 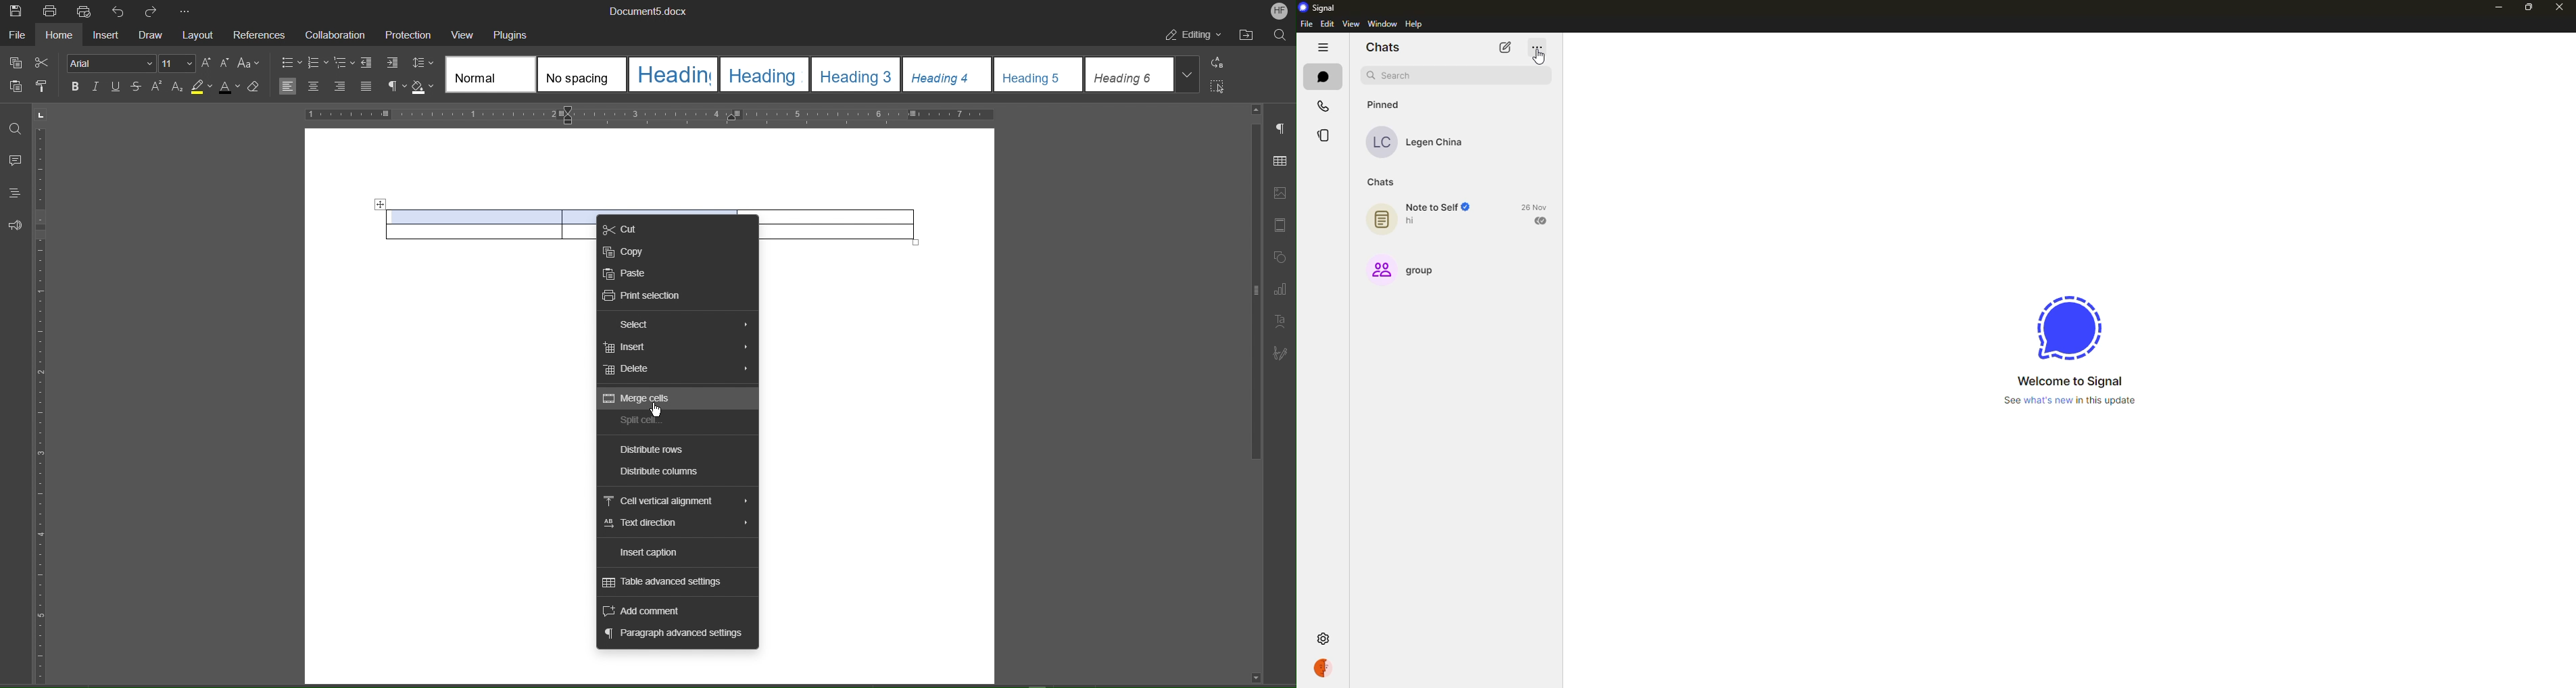 What do you see at coordinates (1416, 24) in the screenshot?
I see `help` at bounding box center [1416, 24].